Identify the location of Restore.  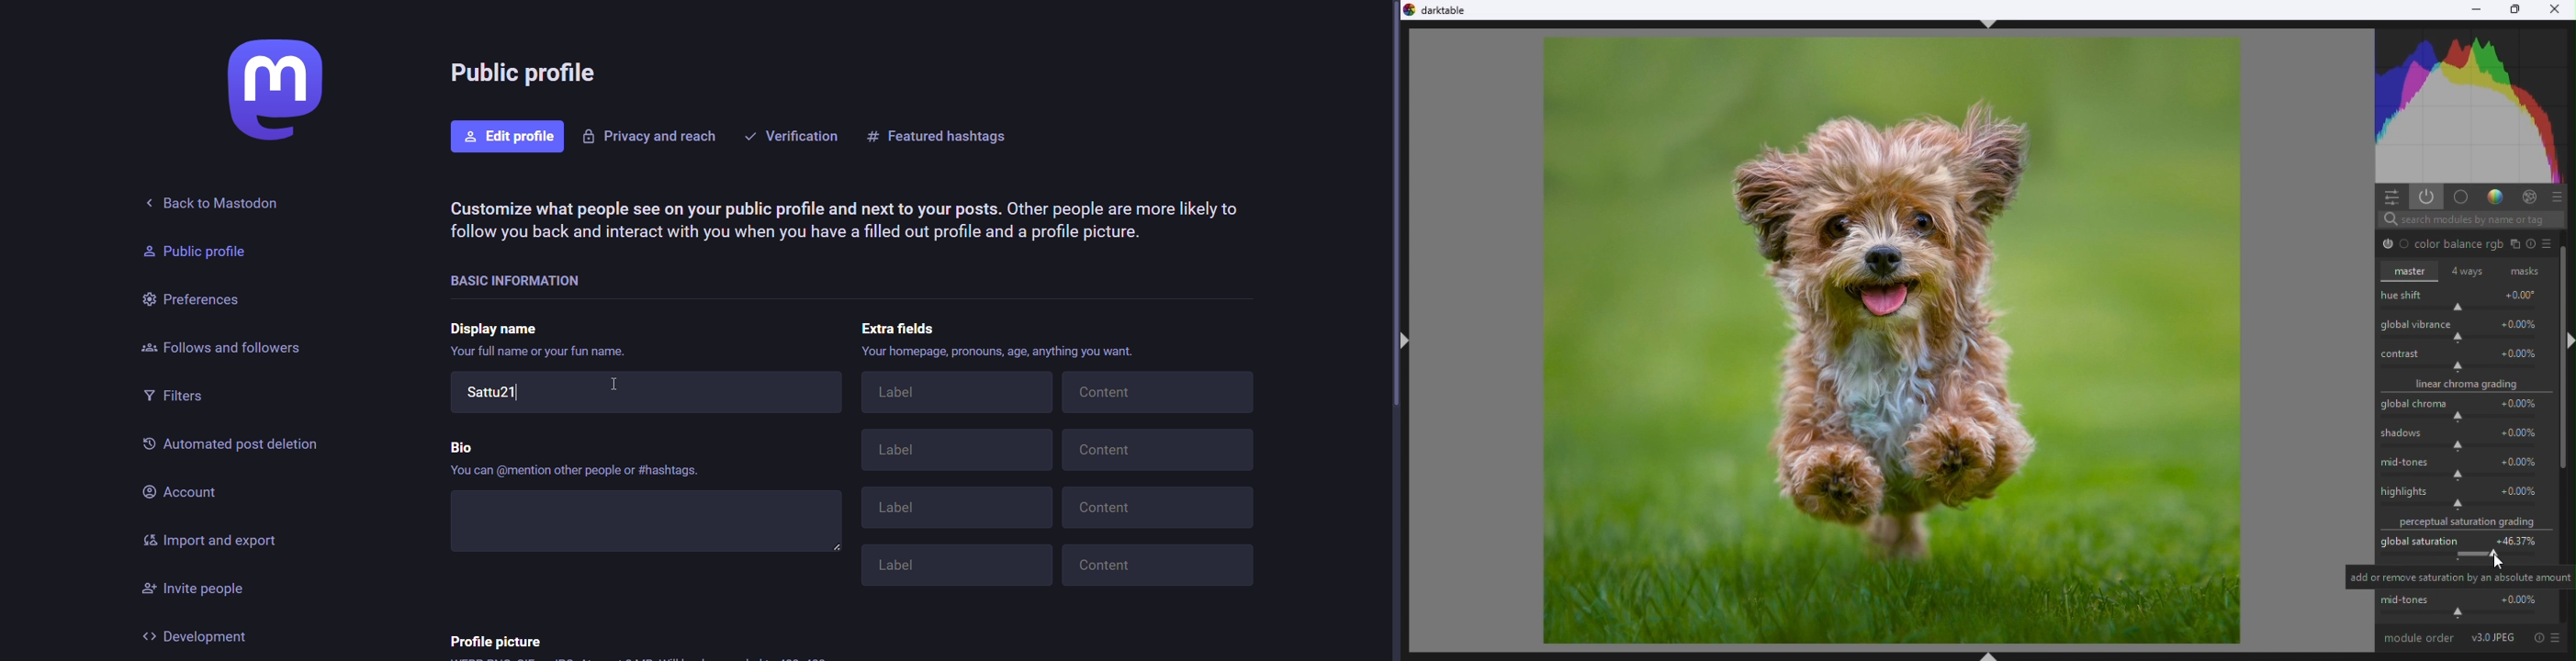
(2516, 10).